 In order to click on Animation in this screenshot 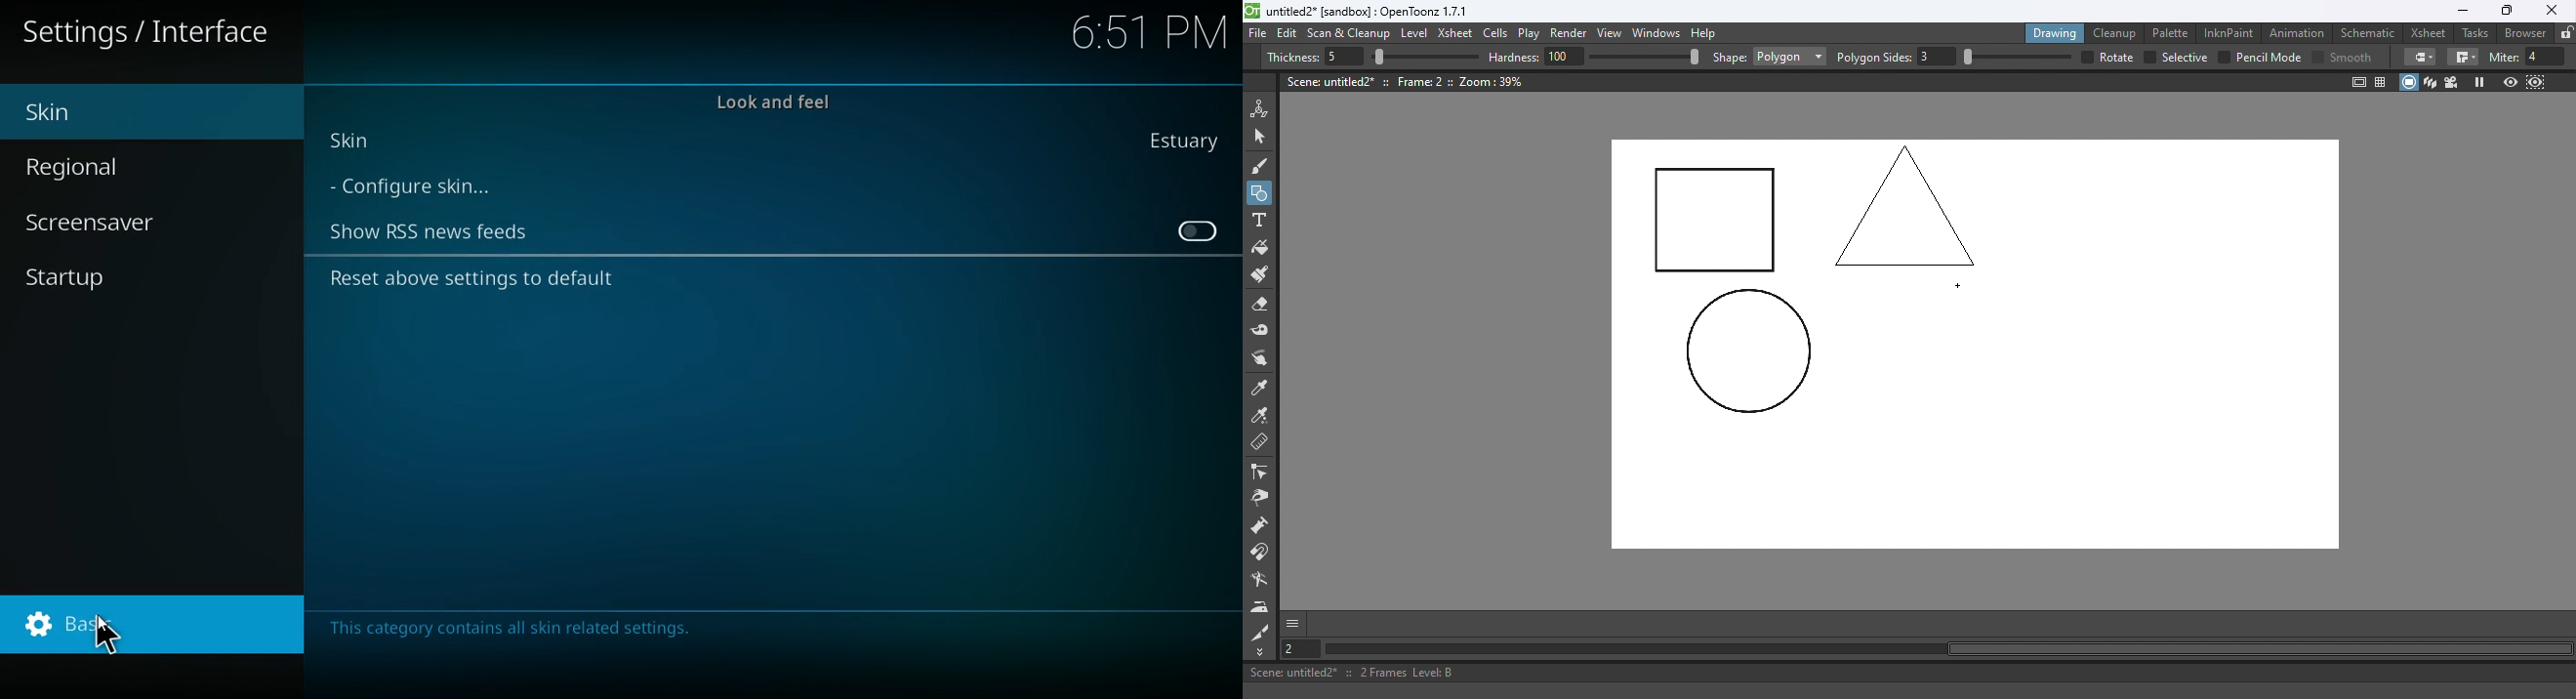, I will do `click(2300, 31)`.